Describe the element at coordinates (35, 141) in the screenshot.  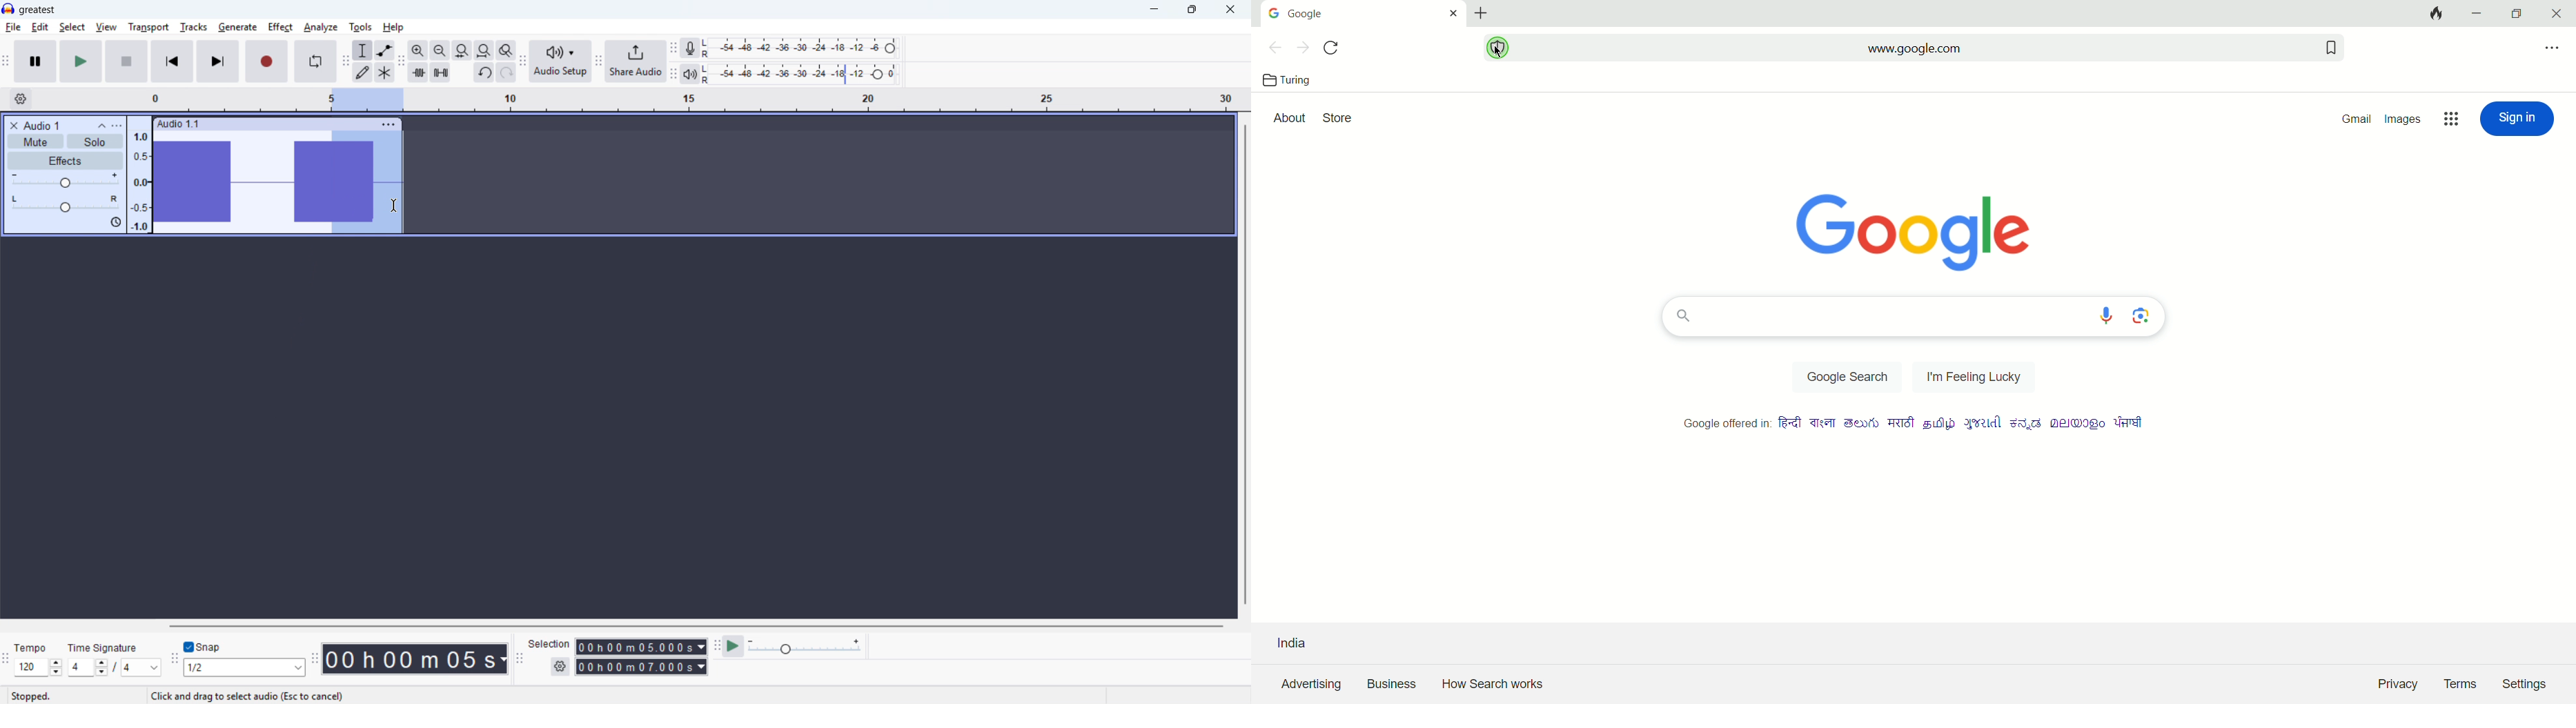
I see `Mute ` at that location.